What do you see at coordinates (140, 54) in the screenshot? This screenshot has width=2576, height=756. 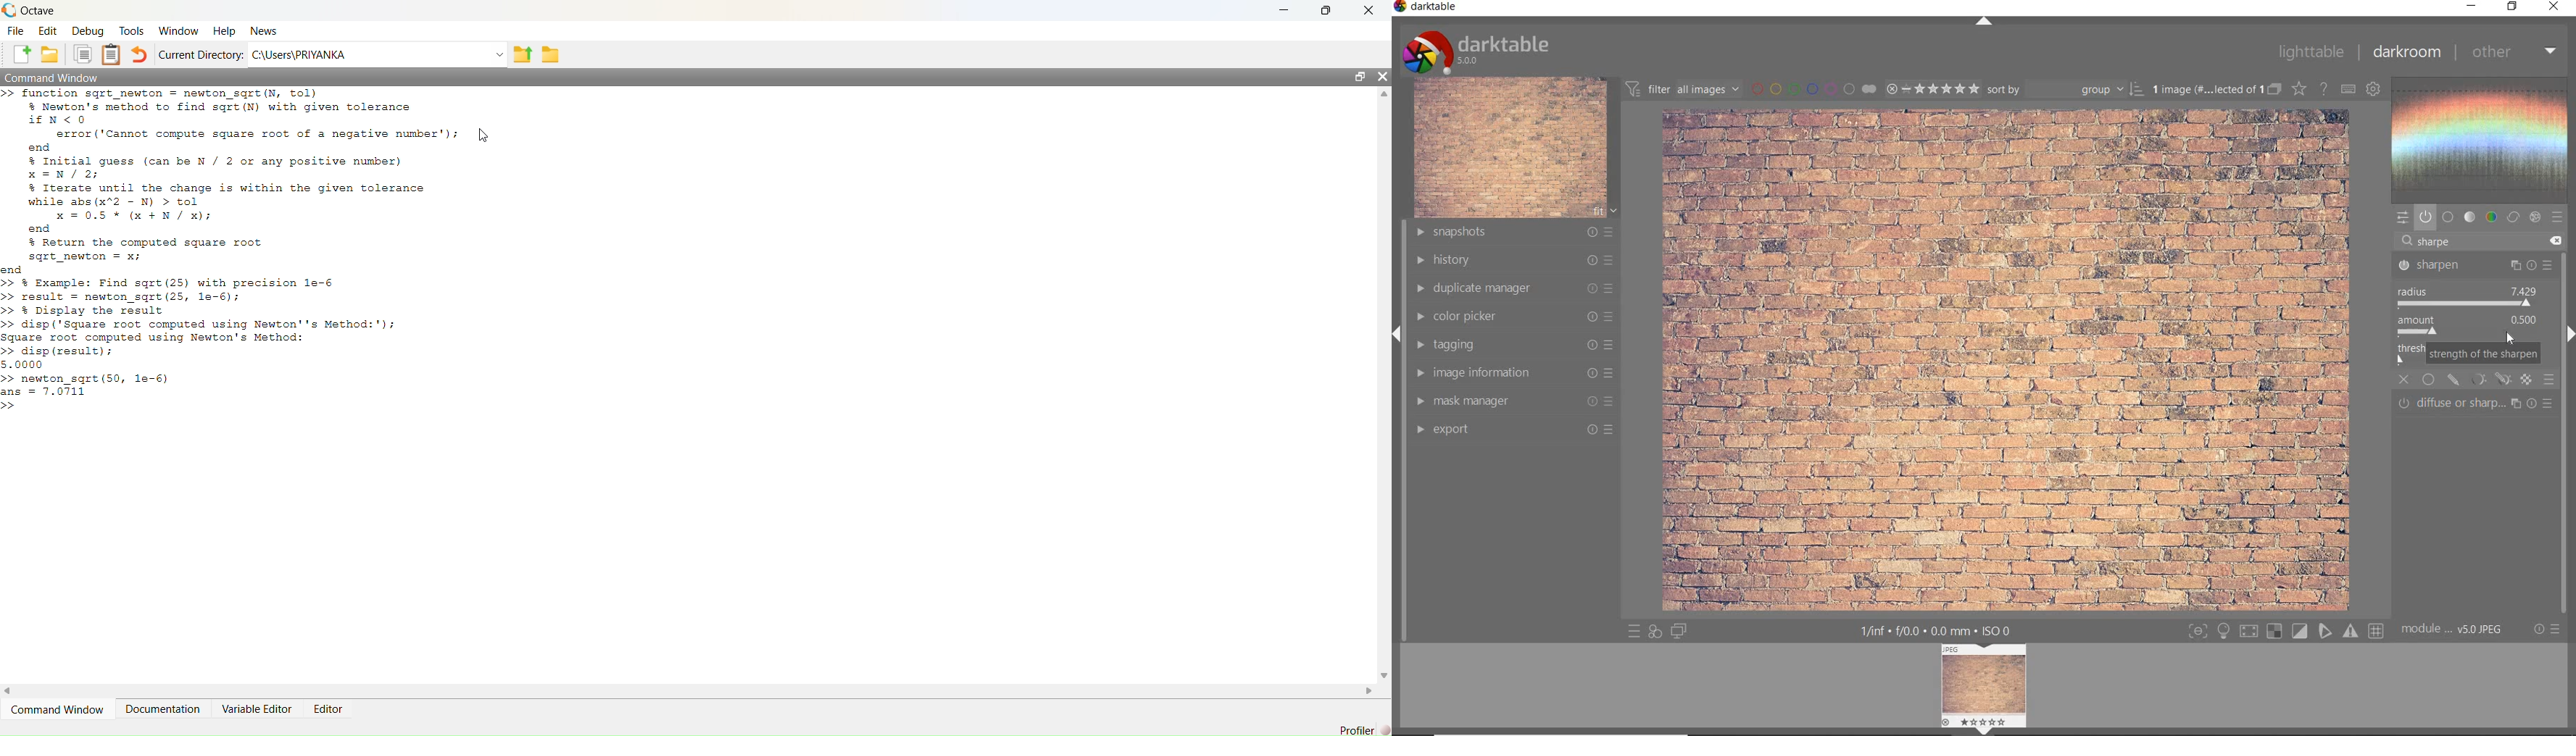 I see `Undo` at bounding box center [140, 54].